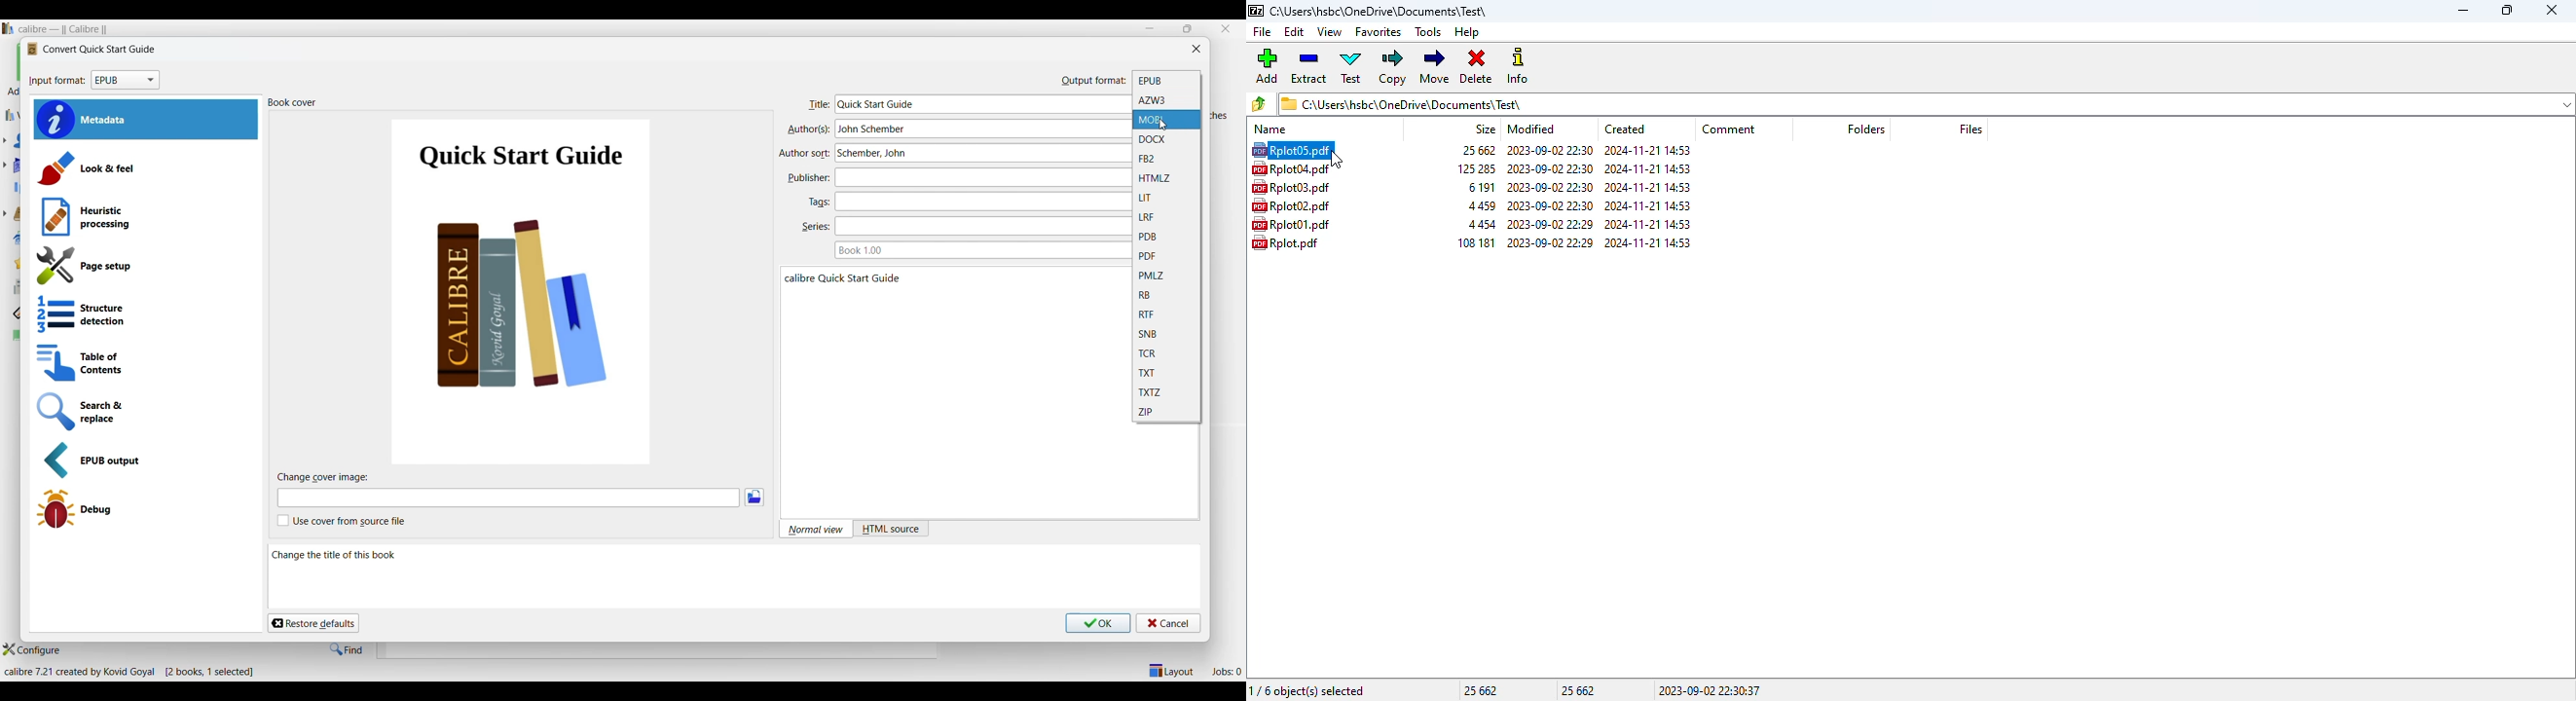 The width and height of the screenshot is (2576, 728). Describe the element at coordinates (1926, 103) in the screenshot. I see `current folder` at that location.